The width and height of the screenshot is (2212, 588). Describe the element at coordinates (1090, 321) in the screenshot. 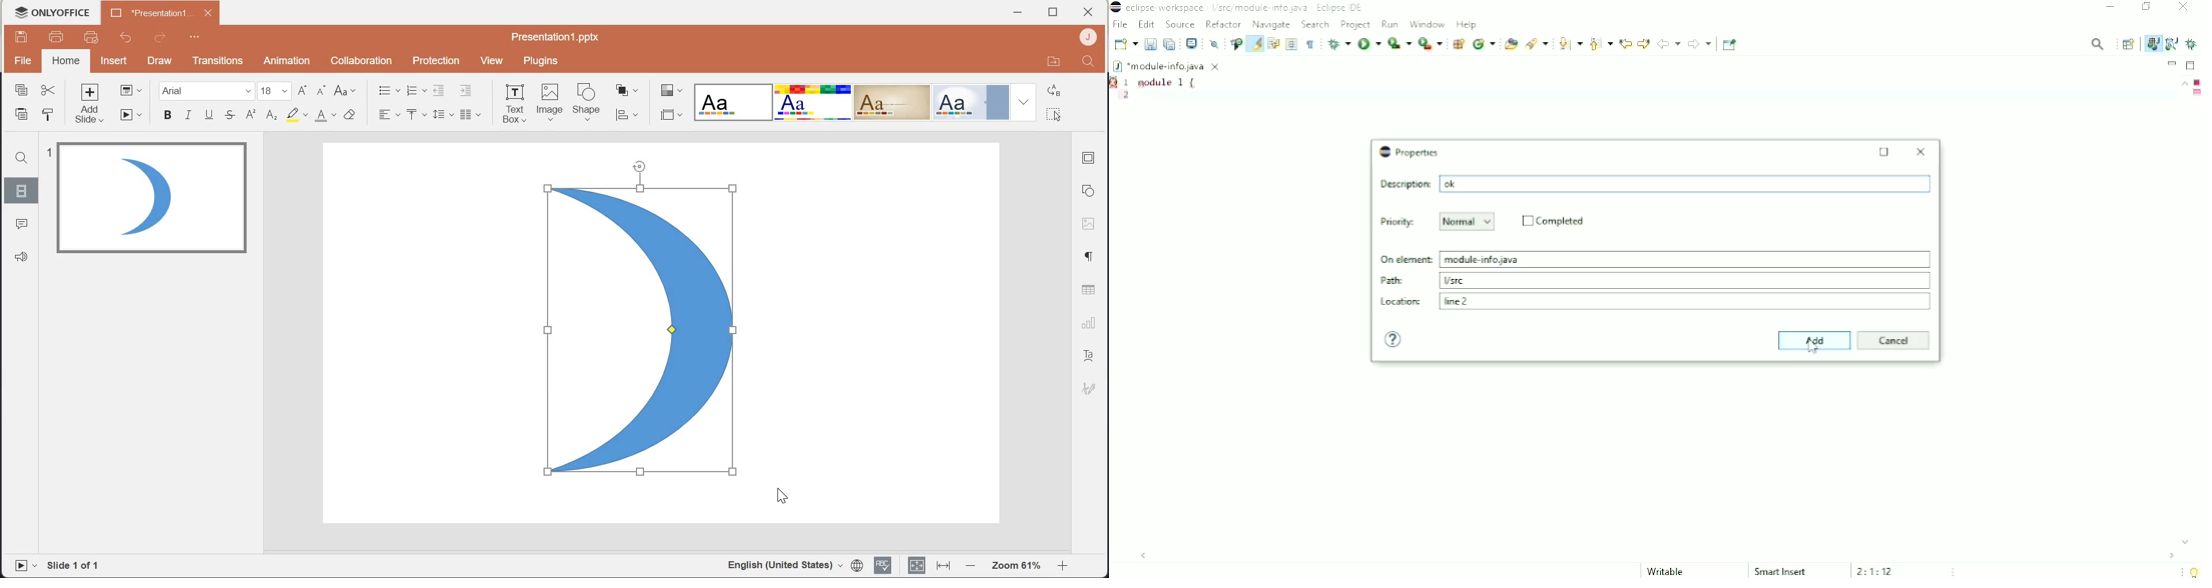

I see `Charts` at that location.